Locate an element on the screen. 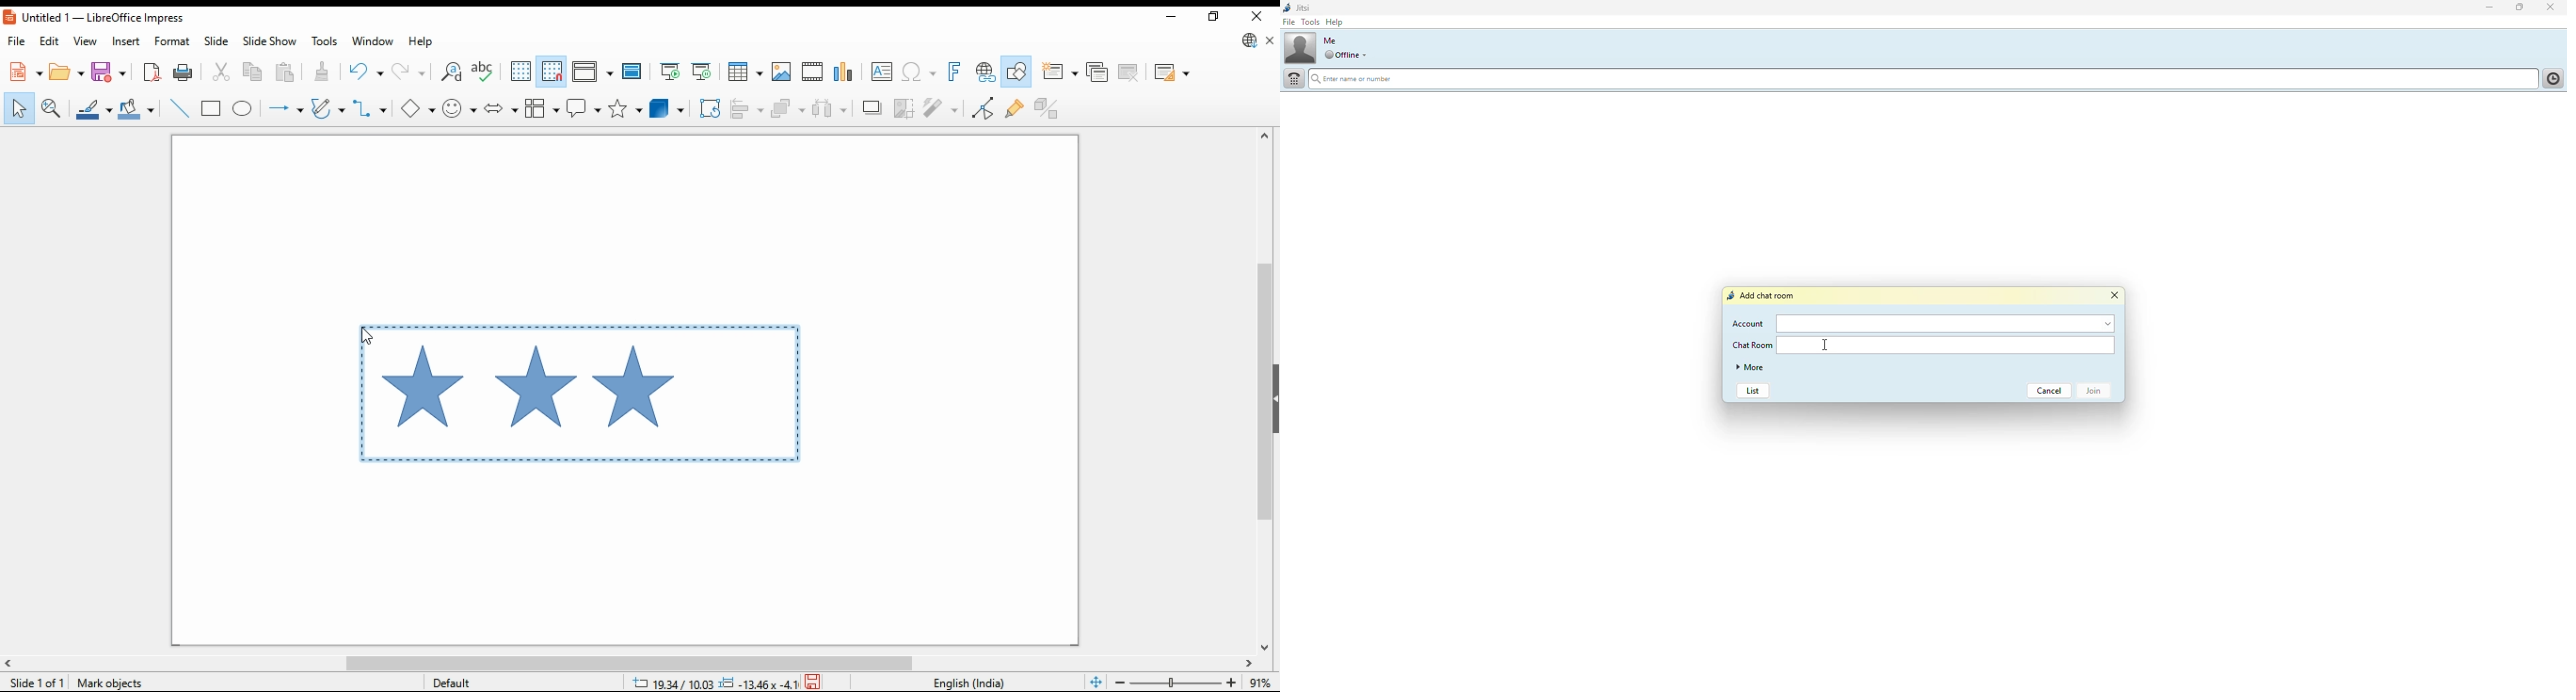 This screenshot has width=2576, height=700. help is located at coordinates (419, 43).